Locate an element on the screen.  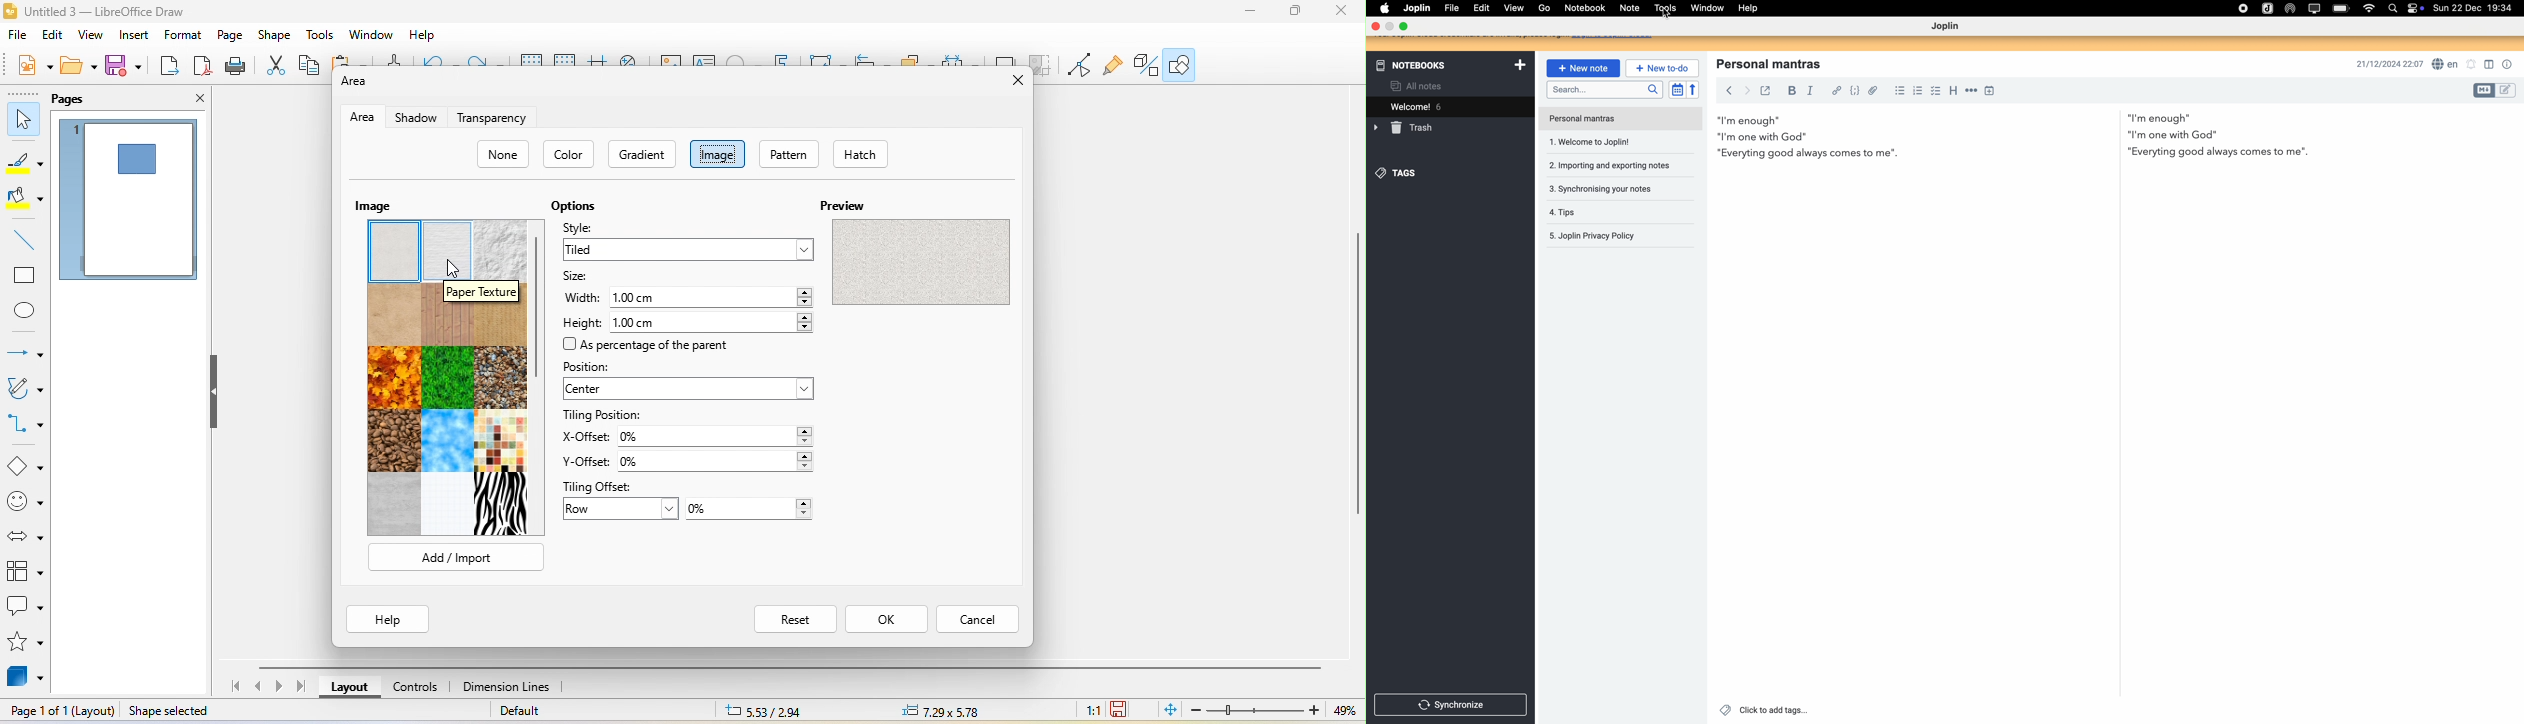
note is located at coordinates (1628, 9).